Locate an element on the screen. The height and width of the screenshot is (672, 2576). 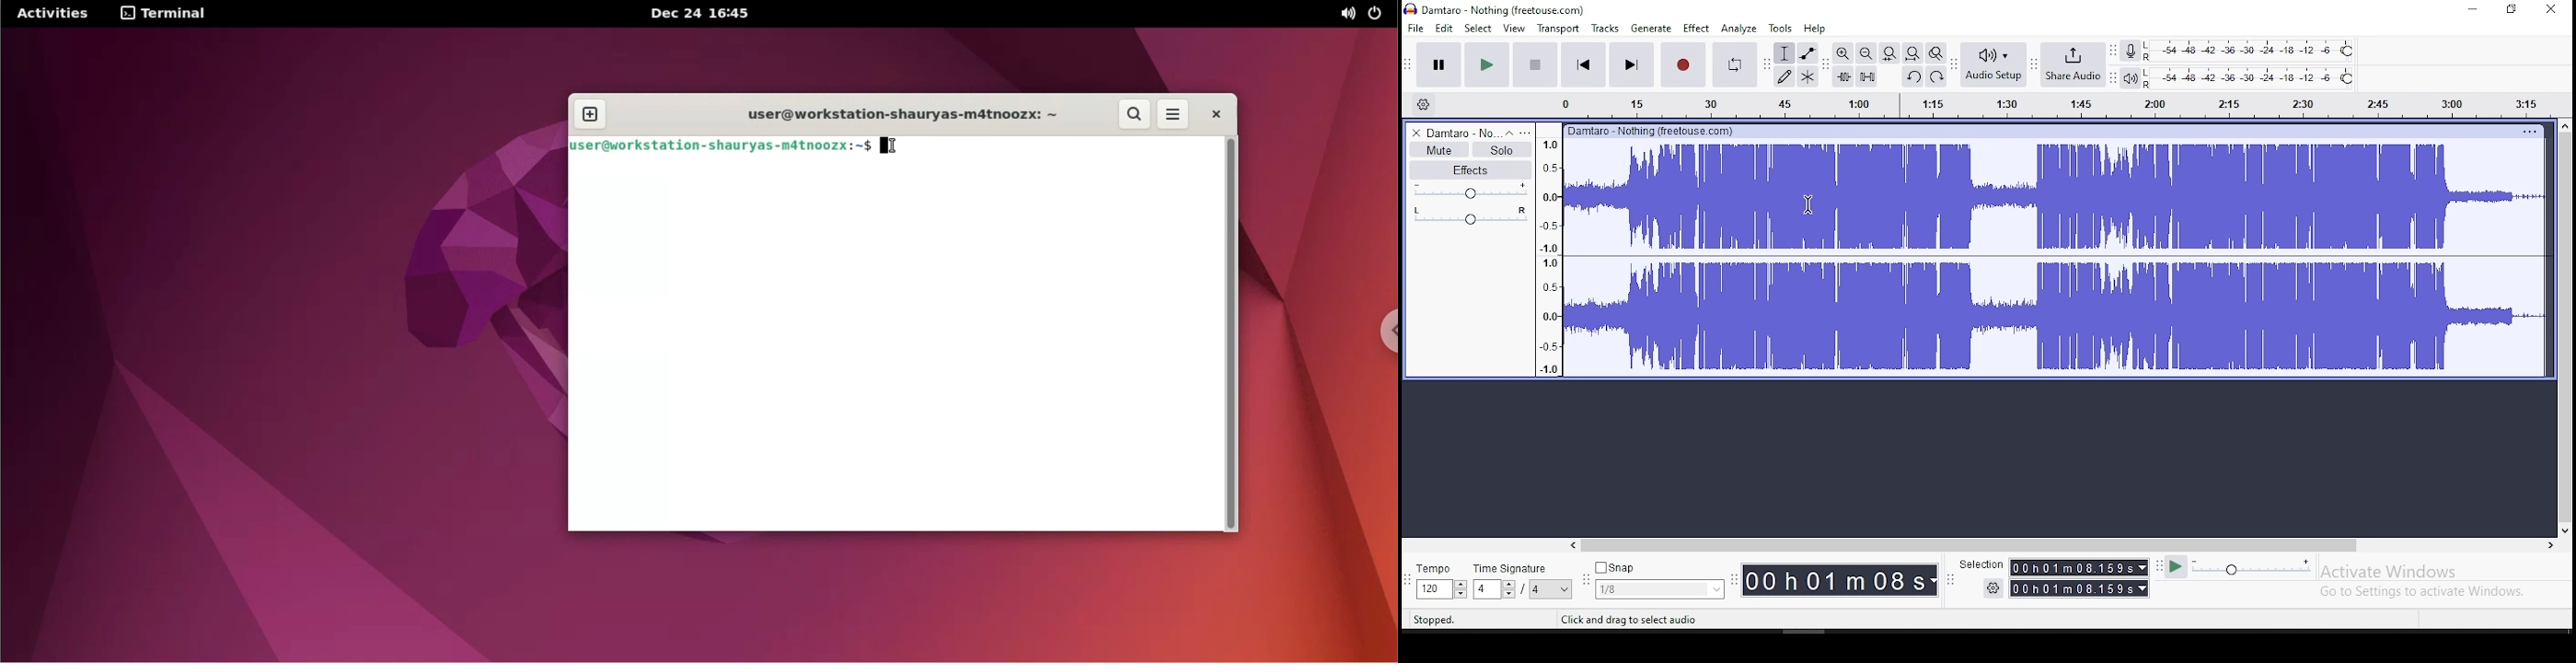
vertical scrollbar is located at coordinates (2566, 328).